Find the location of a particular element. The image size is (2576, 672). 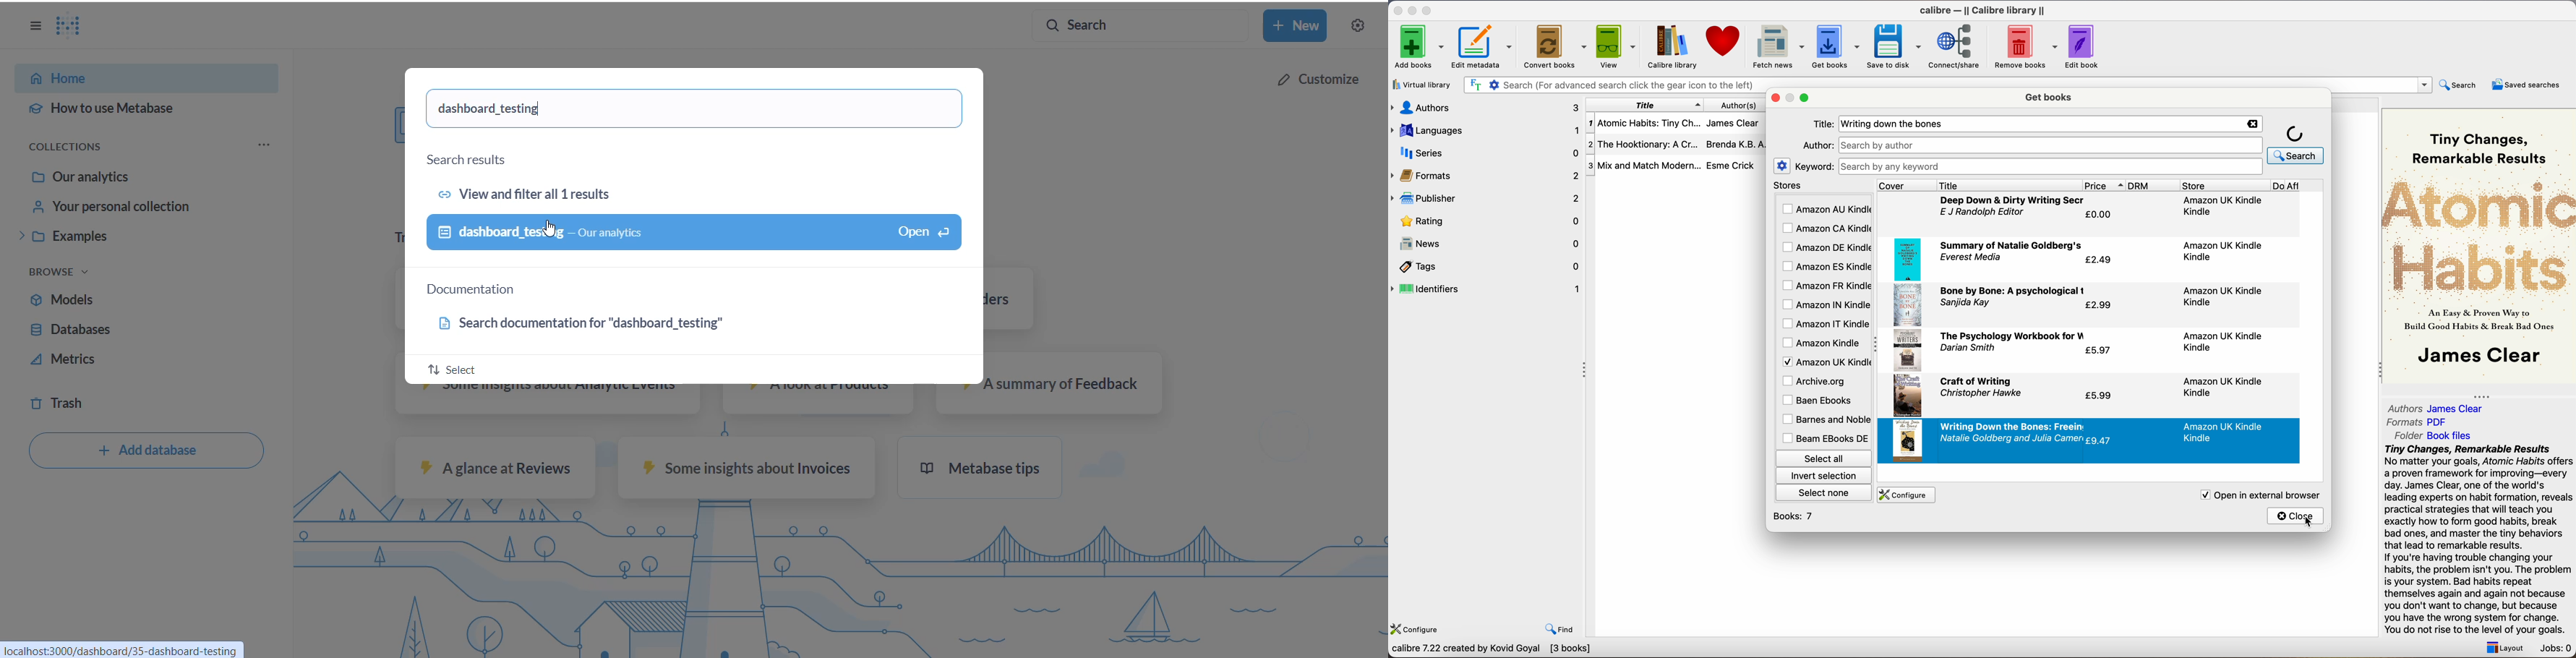

book icon is located at coordinates (1907, 351).